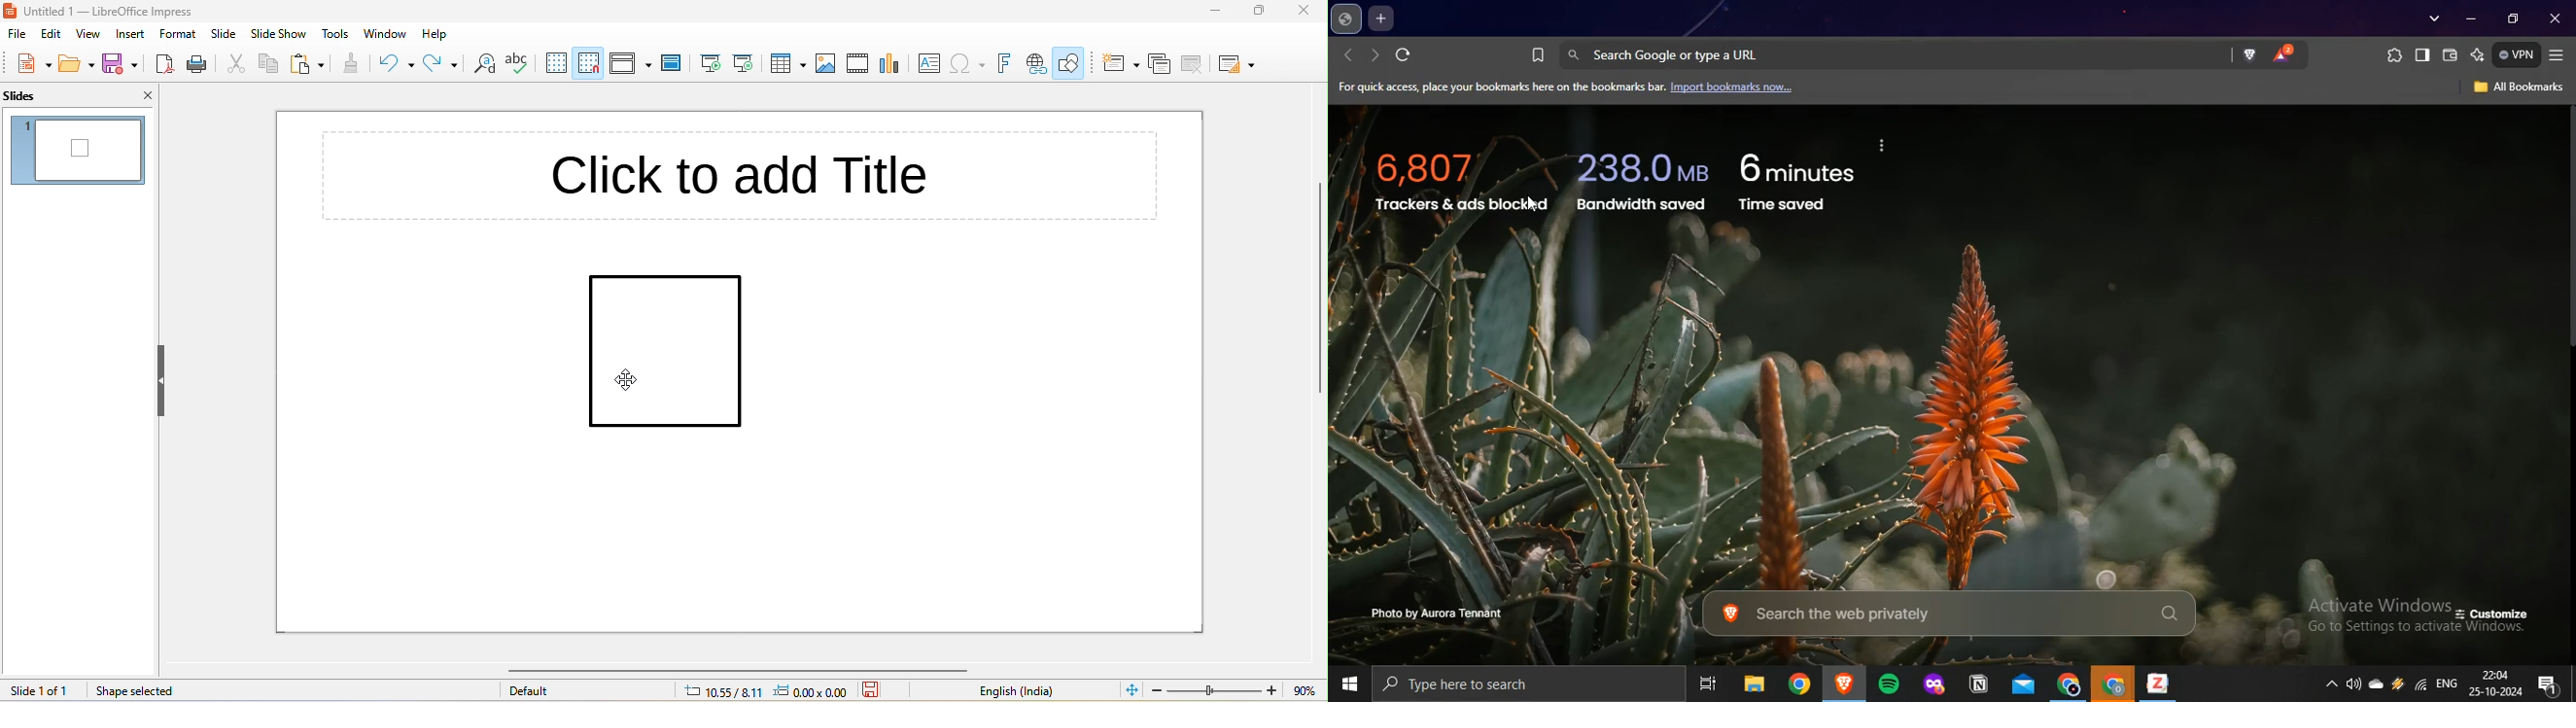  I want to click on slide in slide pane, so click(77, 151).